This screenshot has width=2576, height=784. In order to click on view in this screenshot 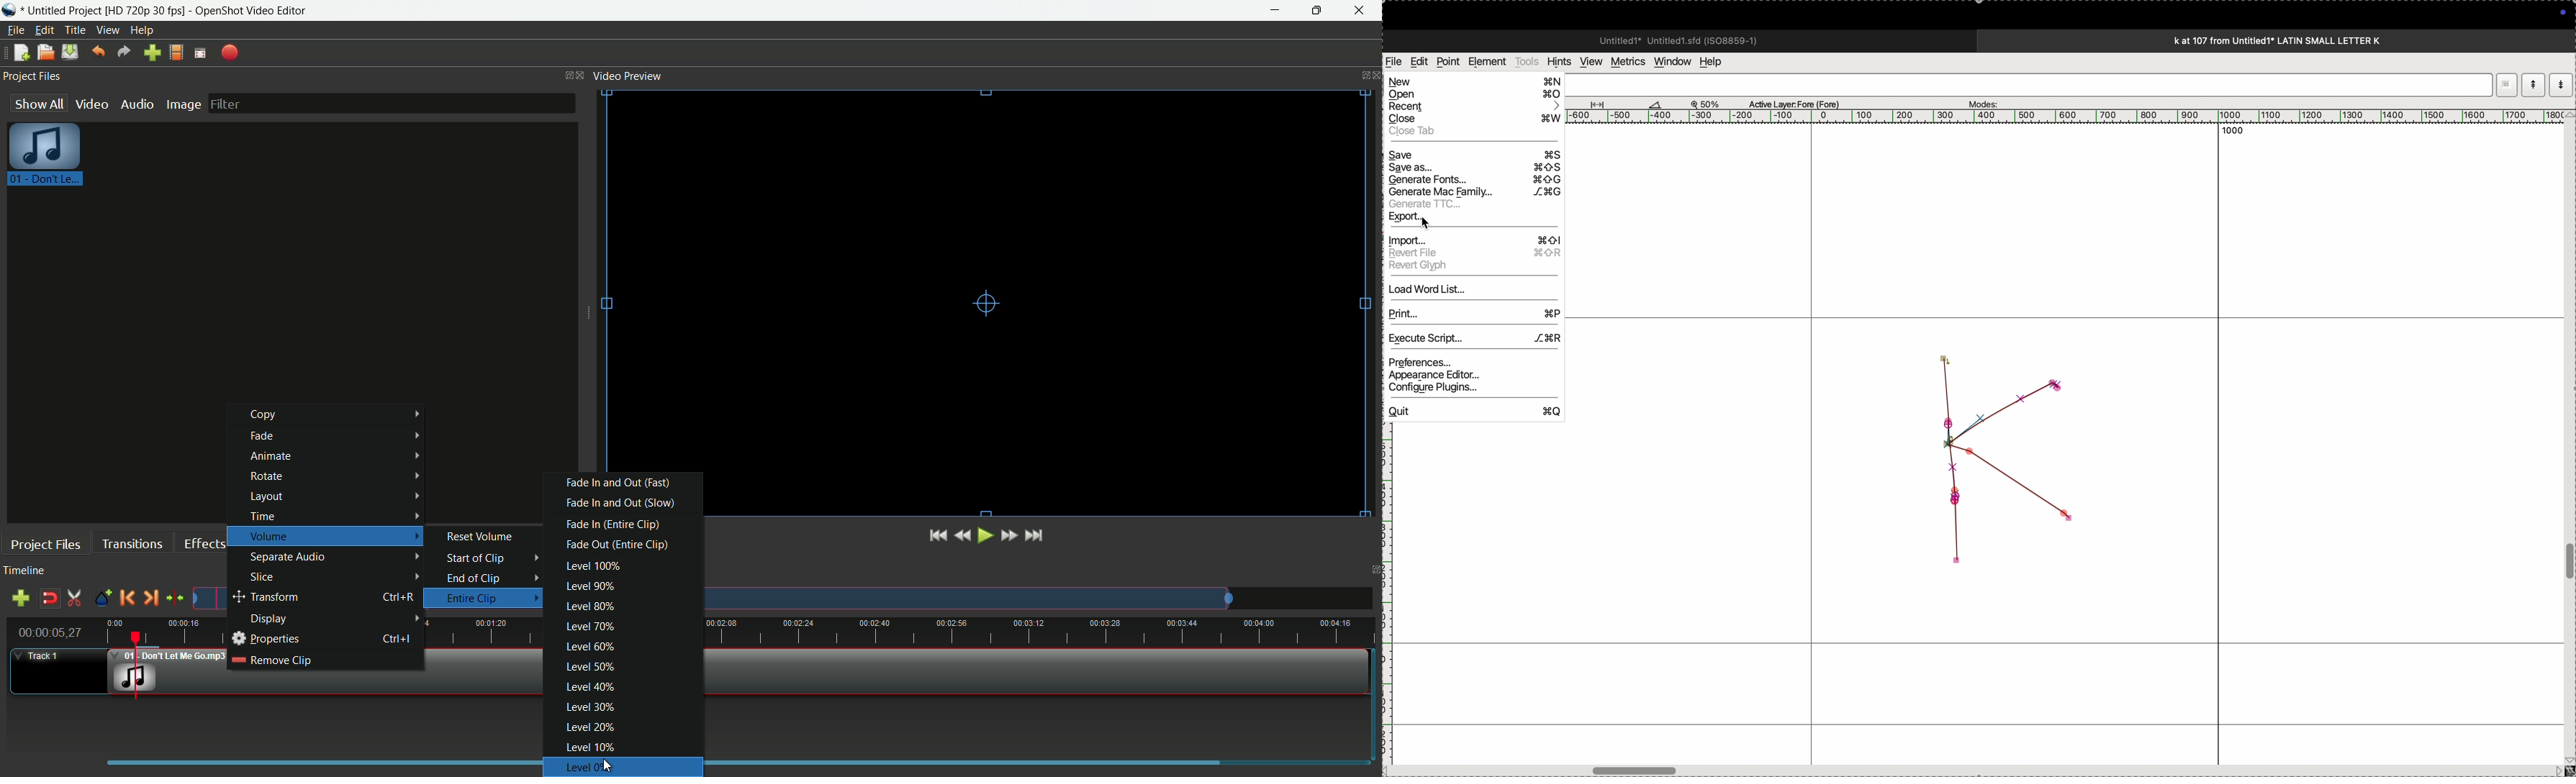, I will do `click(1588, 61)`.